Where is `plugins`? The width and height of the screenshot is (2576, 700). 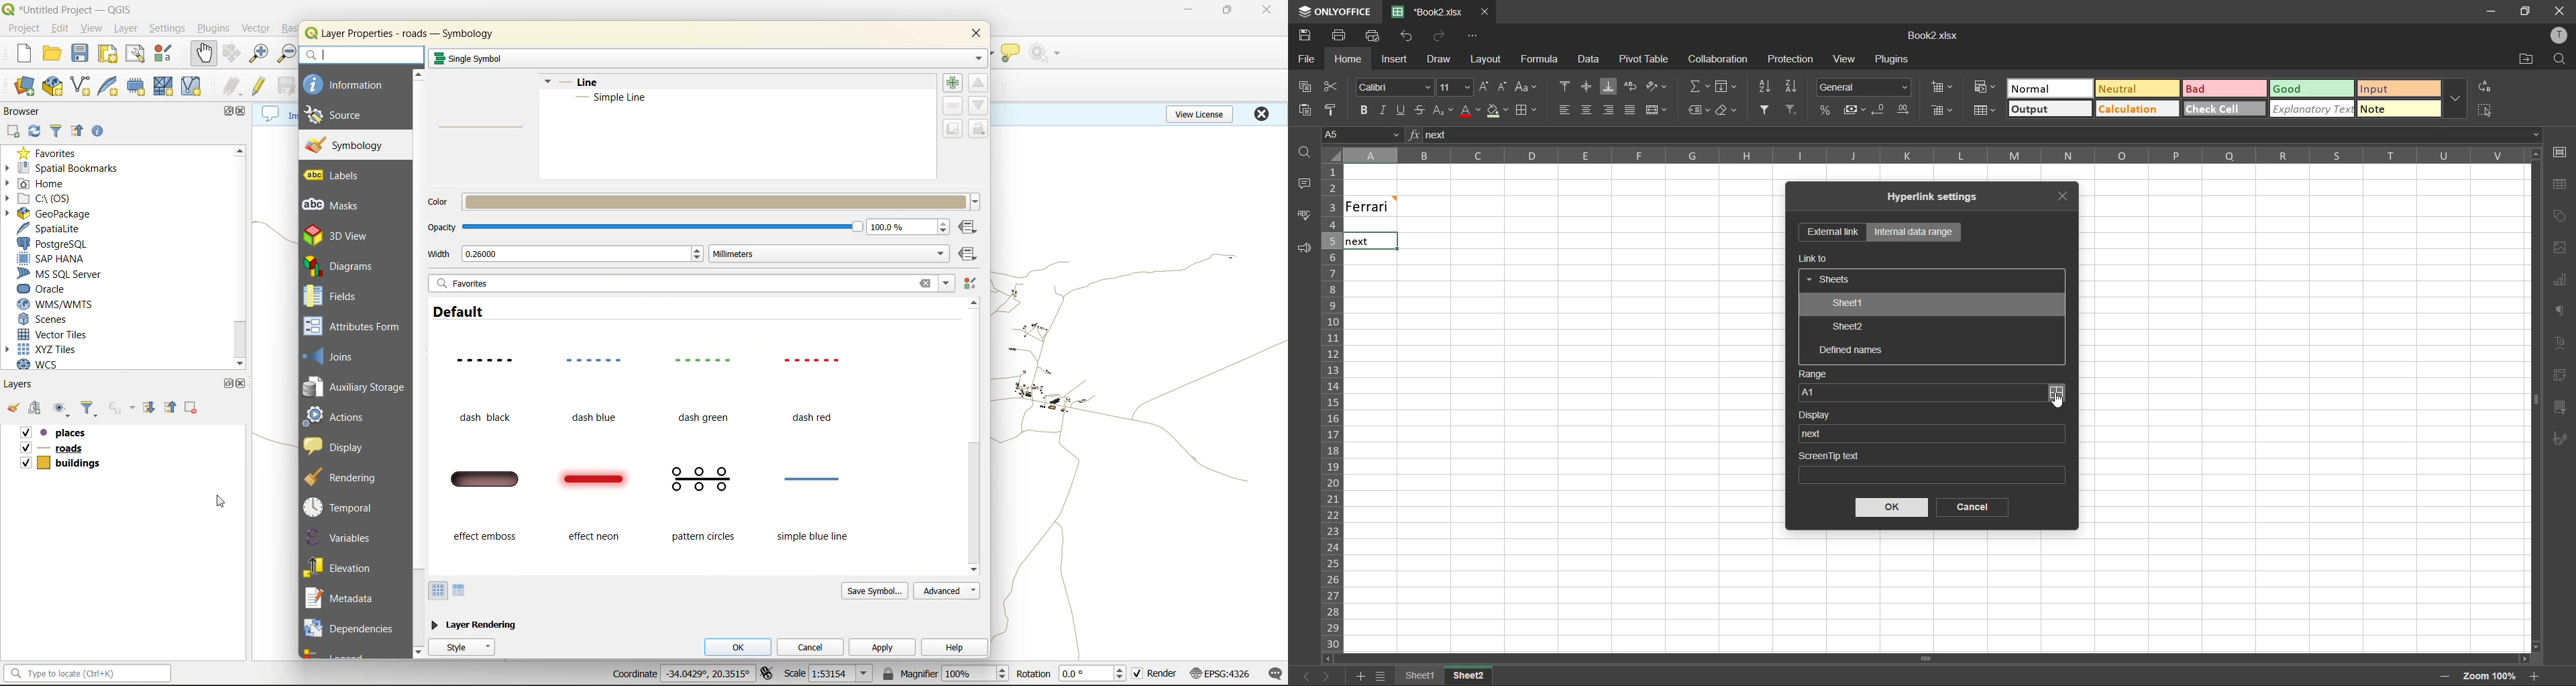 plugins is located at coordinates (1892, 61).